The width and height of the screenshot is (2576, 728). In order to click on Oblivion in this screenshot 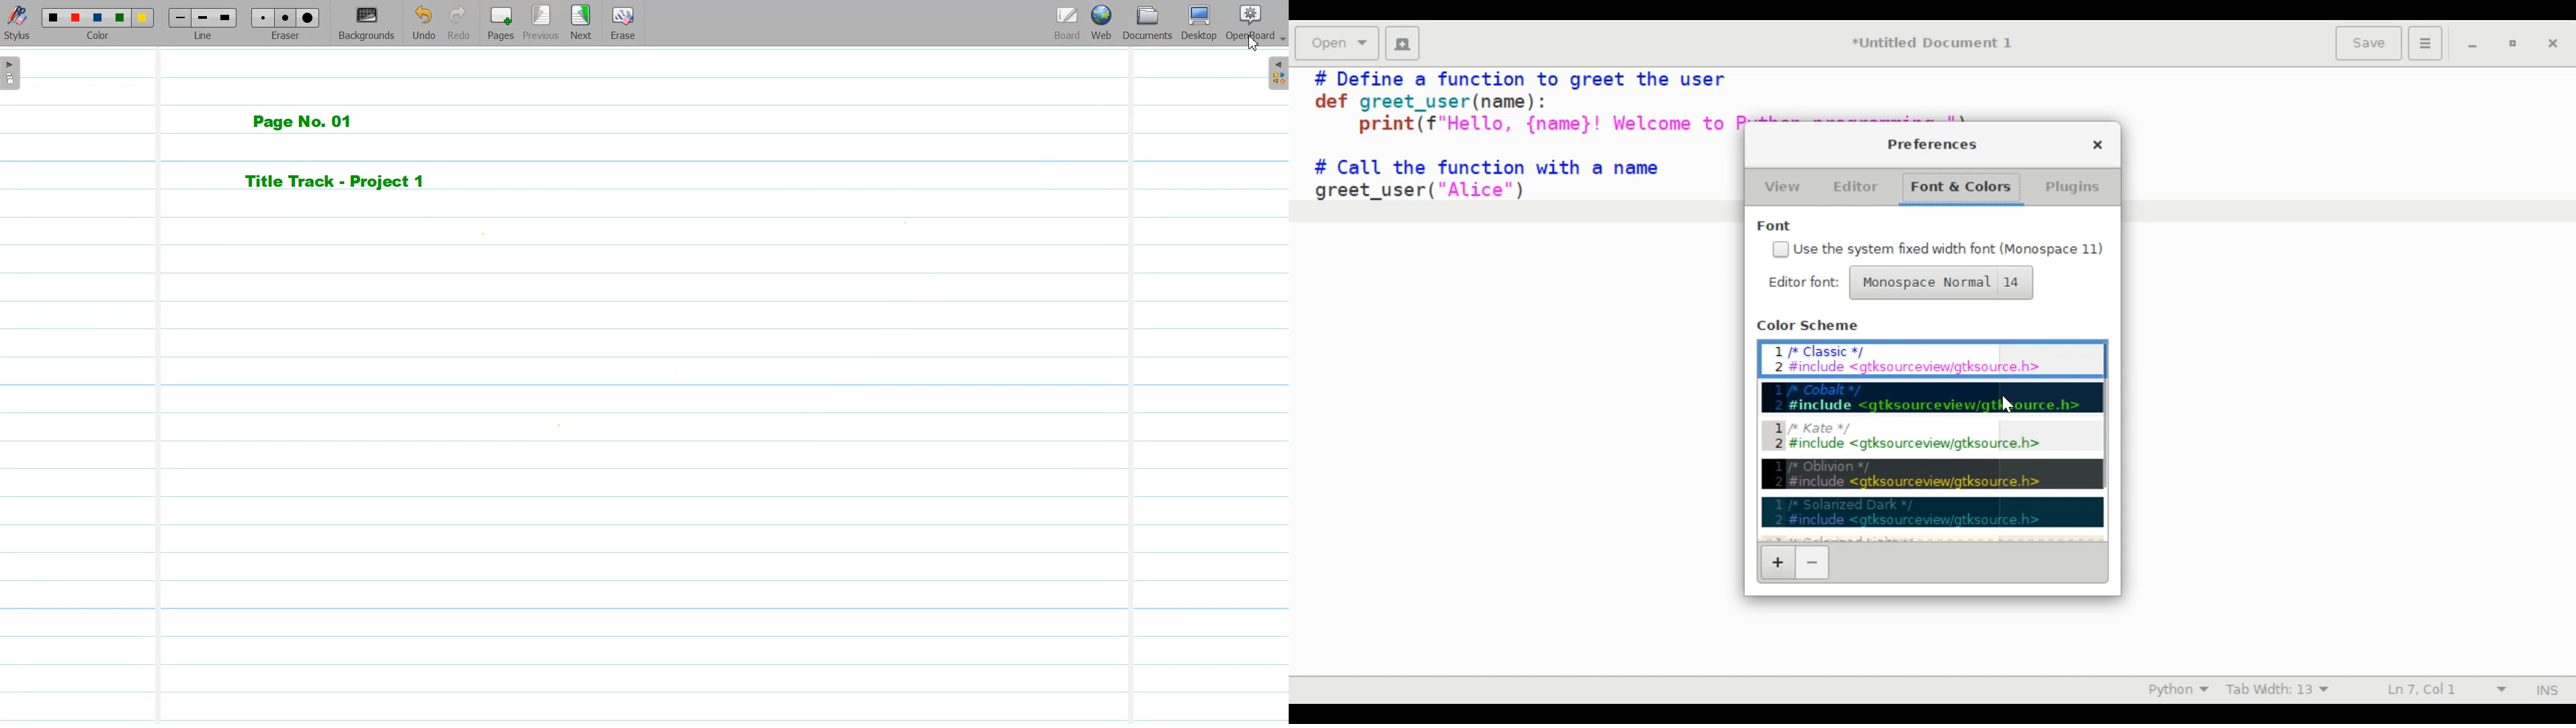, I will do `click(1933, 475)`.